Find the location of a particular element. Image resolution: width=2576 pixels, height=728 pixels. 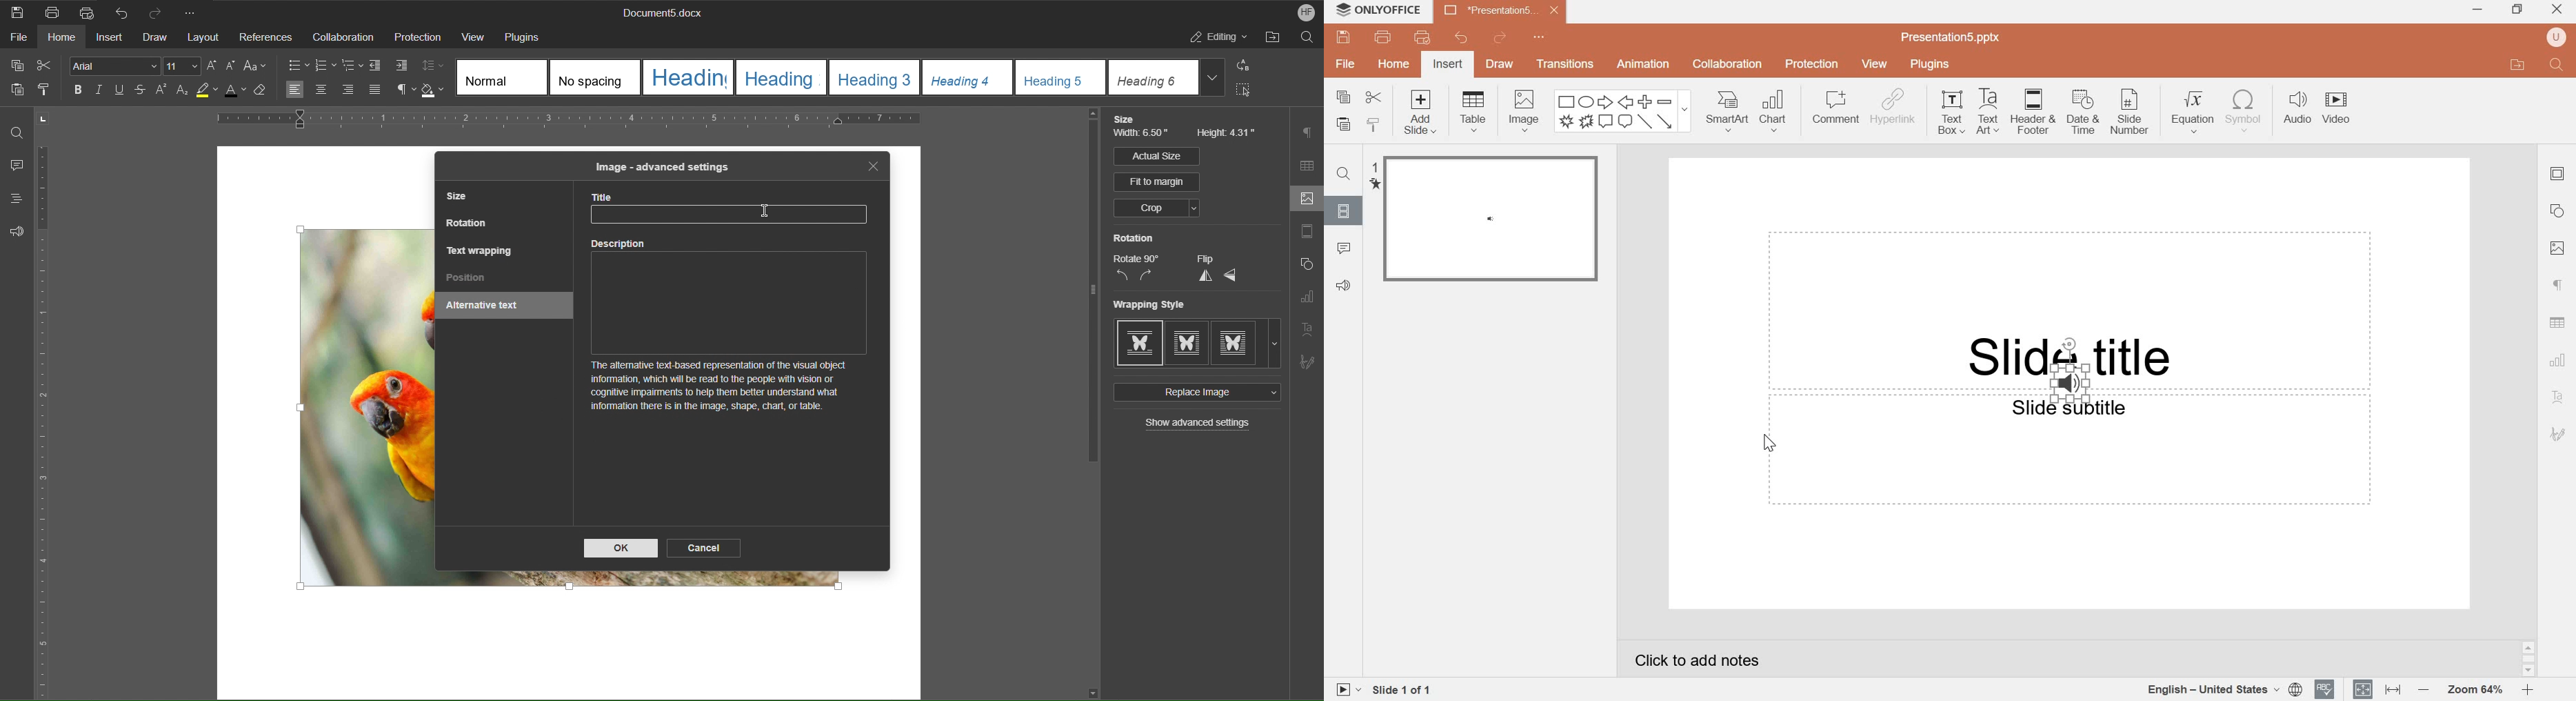

Fit to margin is located at coordinates (1158, 182).